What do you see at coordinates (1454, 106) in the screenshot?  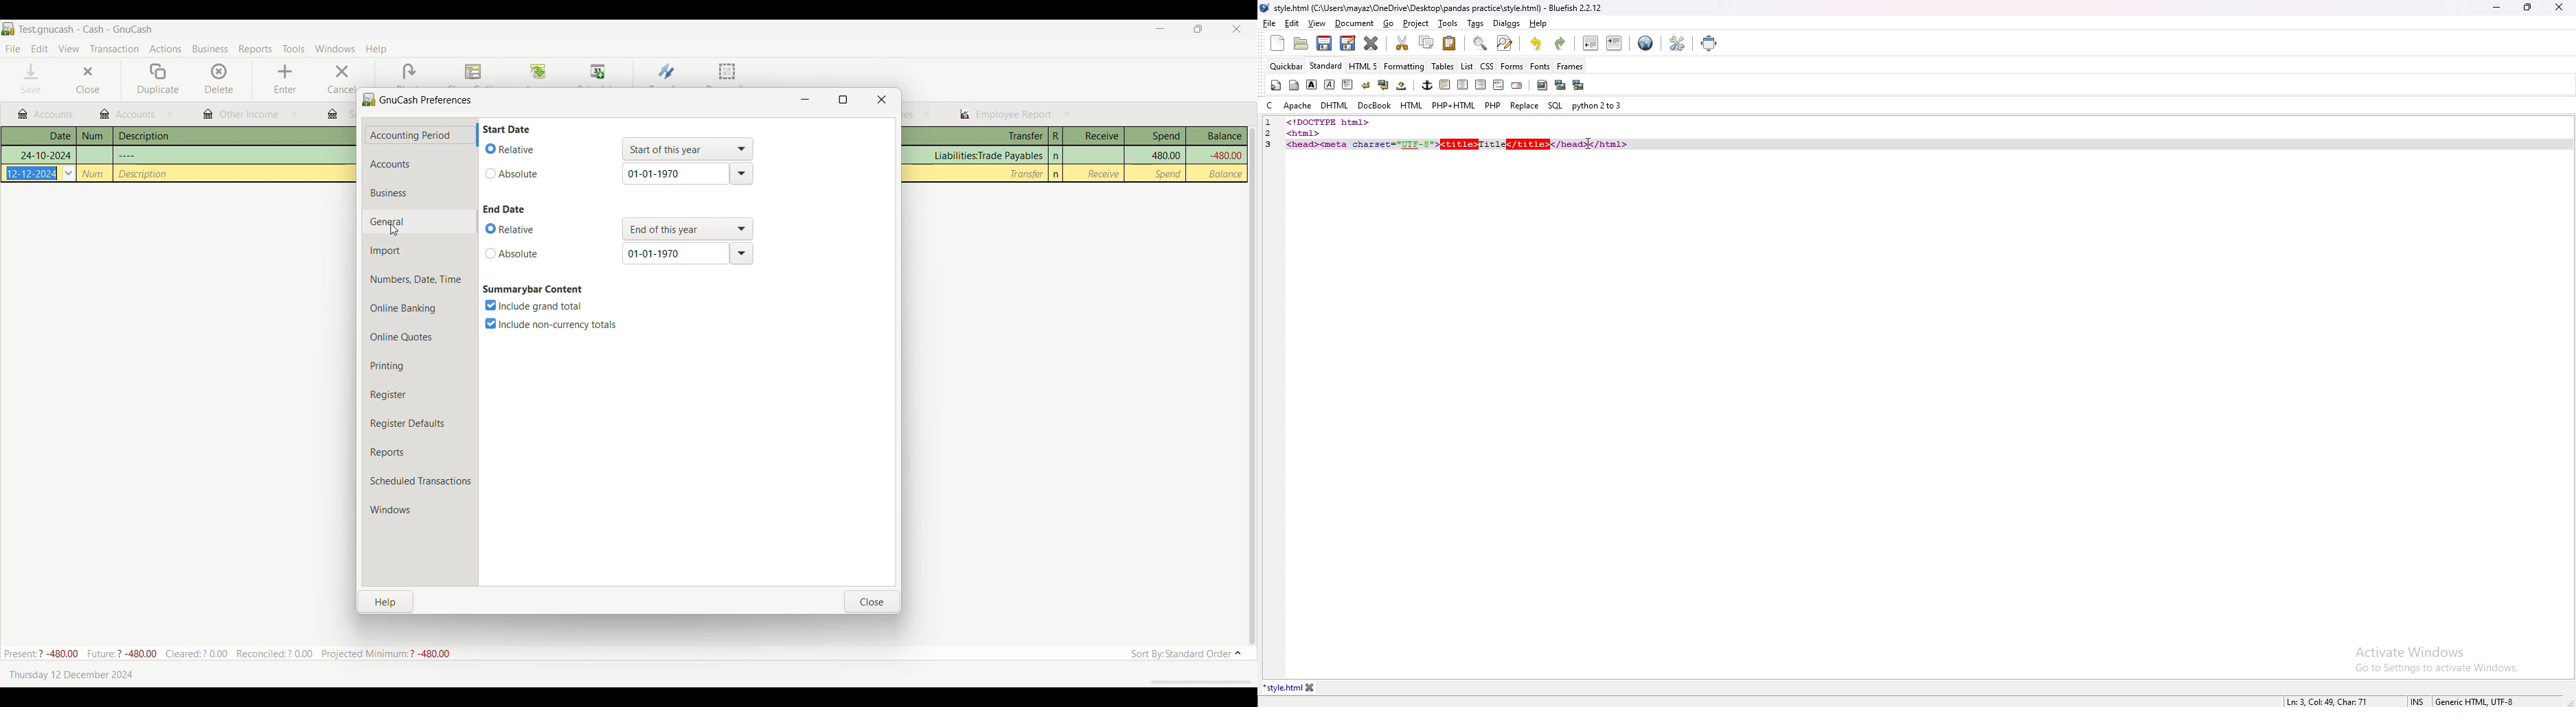 I see `php+html` at bounding box center [1454, 106].